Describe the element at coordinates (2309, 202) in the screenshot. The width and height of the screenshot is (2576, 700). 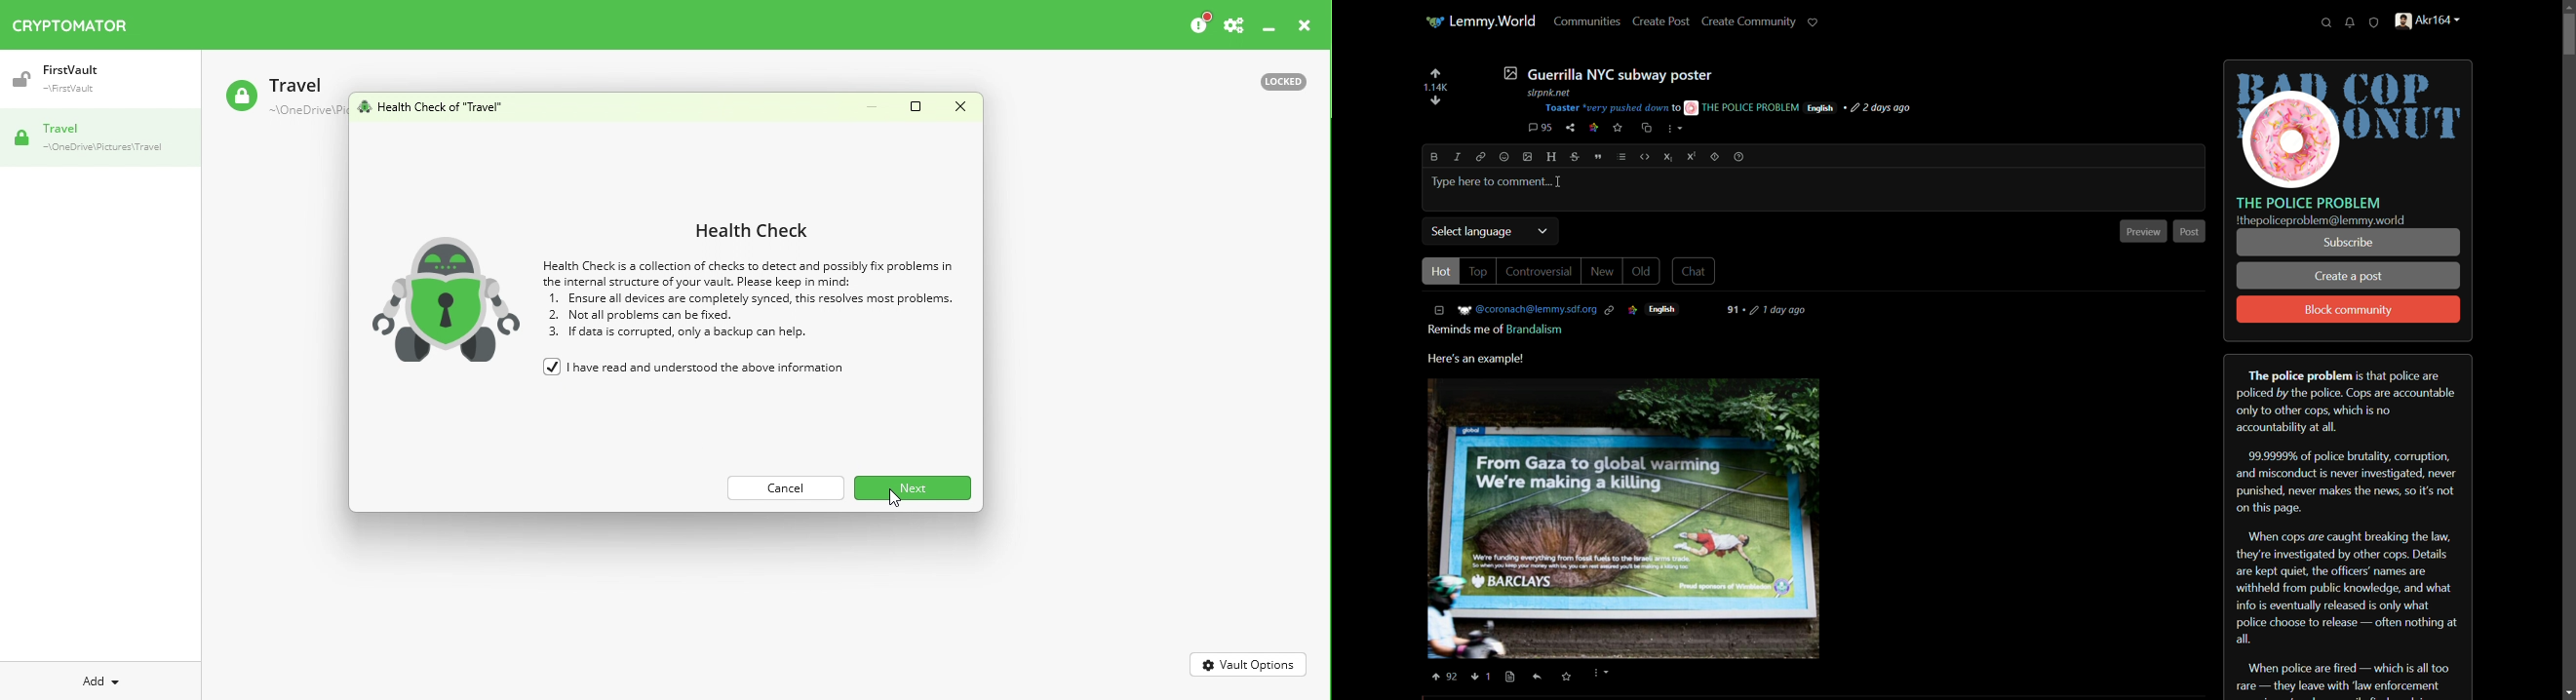
I see `server name` at that location.